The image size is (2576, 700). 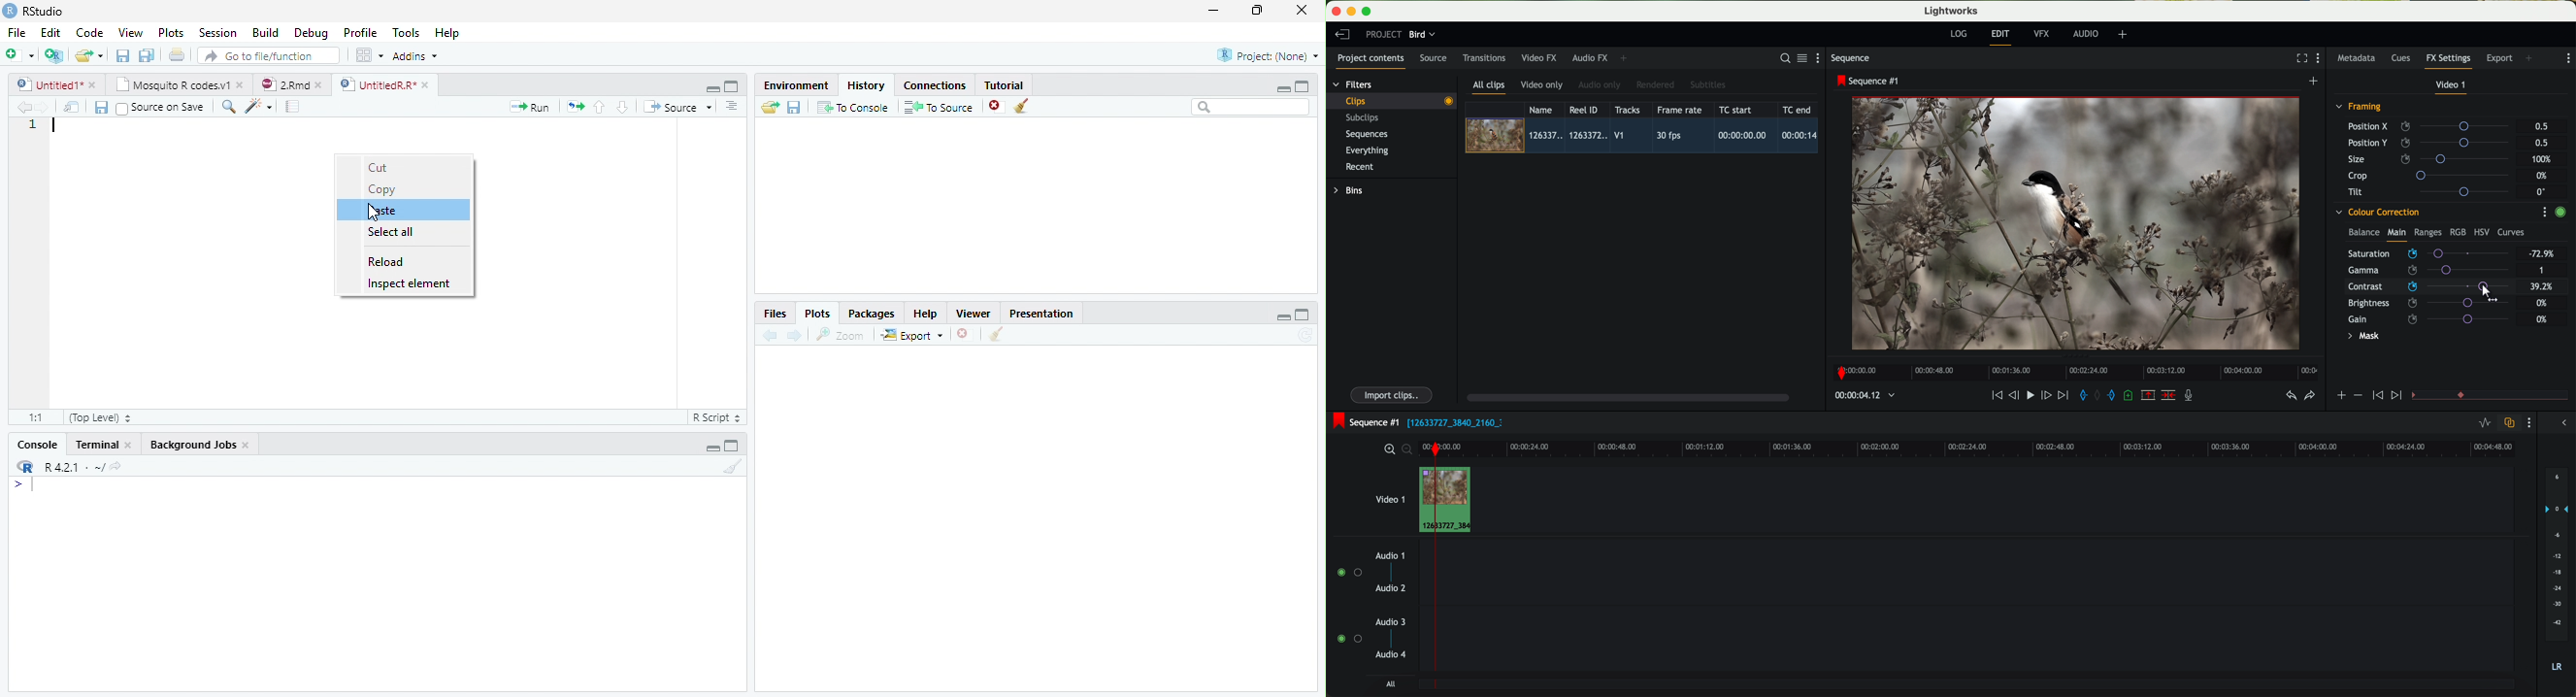 I want to click on Find/Replace, so click(x=226, y=107).